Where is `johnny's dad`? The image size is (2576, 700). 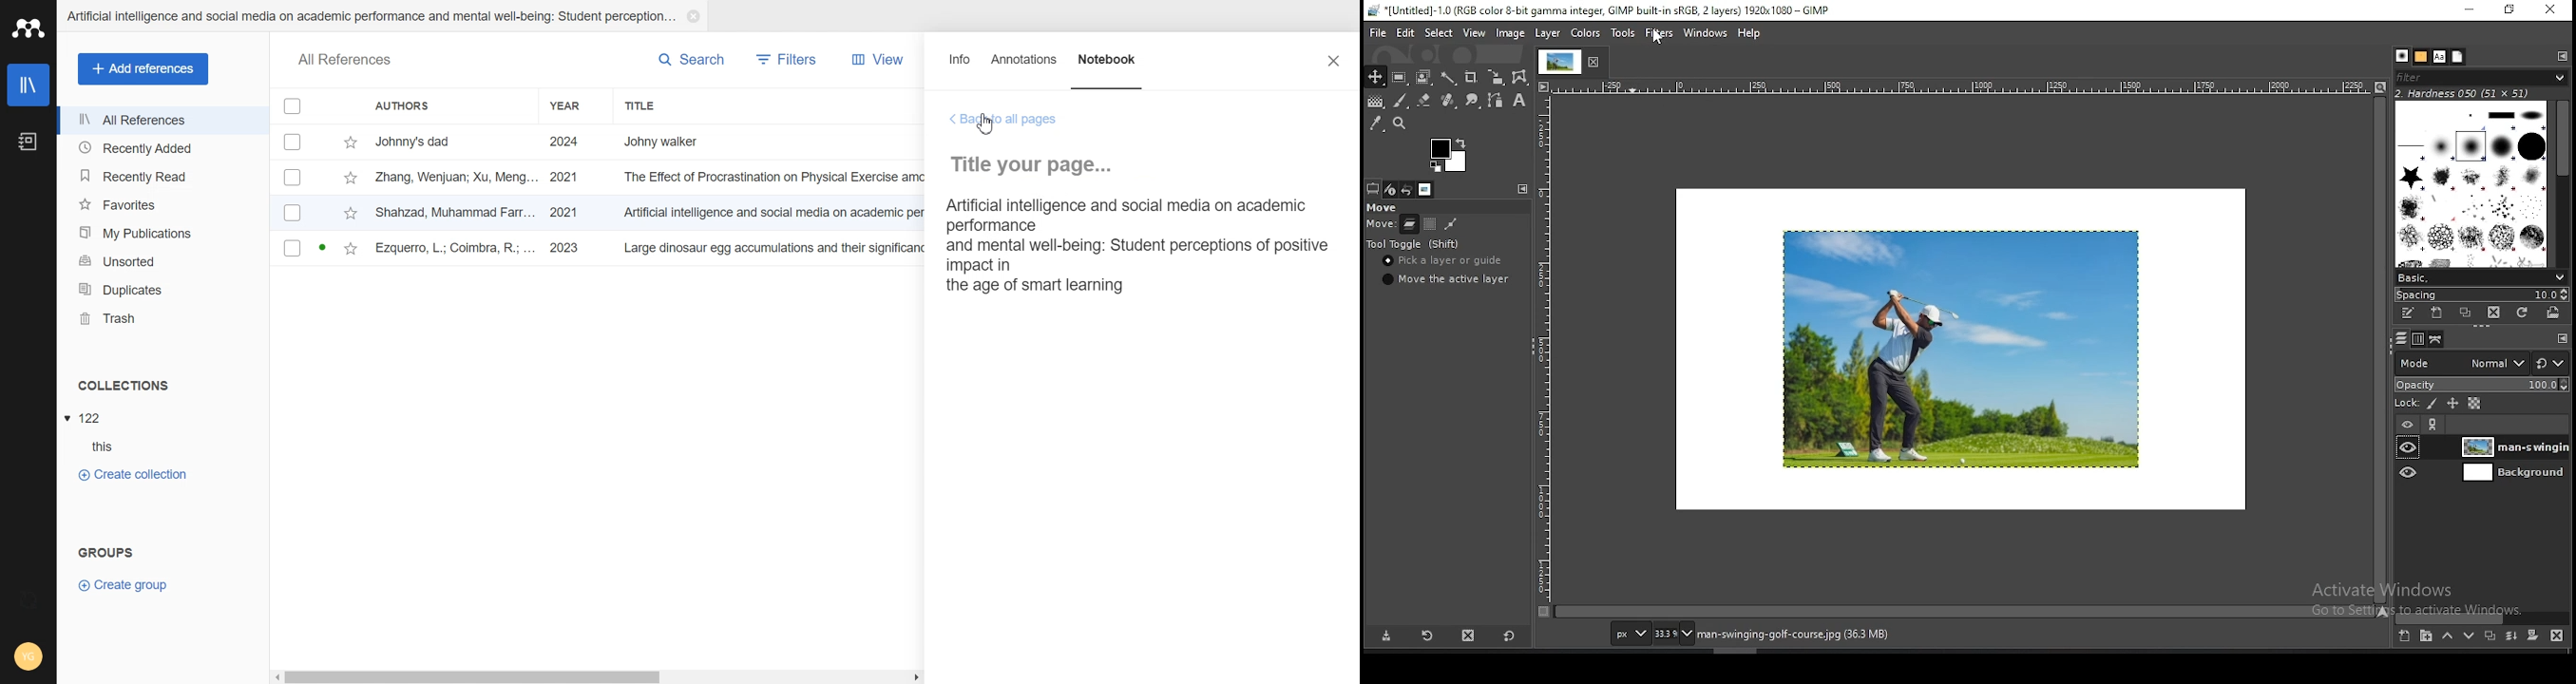 johnny's dad is located at coordinates (457, 140).